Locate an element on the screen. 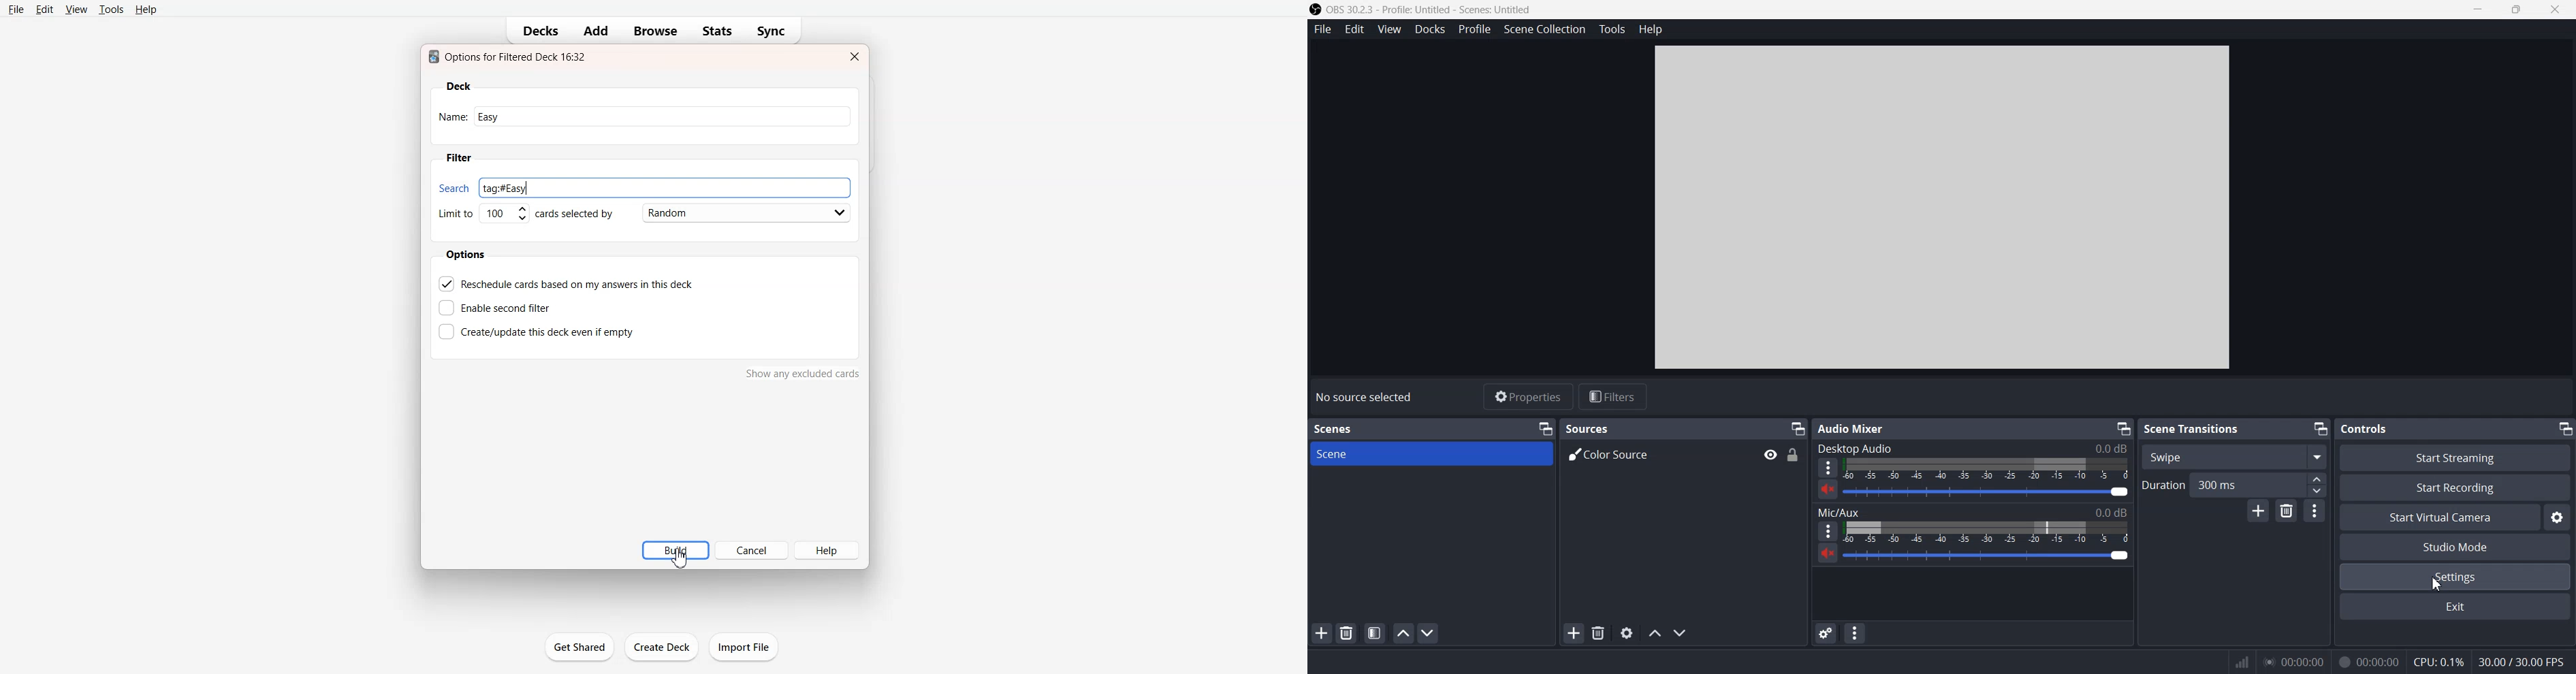 This screenshot has width=2576, height=700. Minimize is located at coordinates (2122, 428).